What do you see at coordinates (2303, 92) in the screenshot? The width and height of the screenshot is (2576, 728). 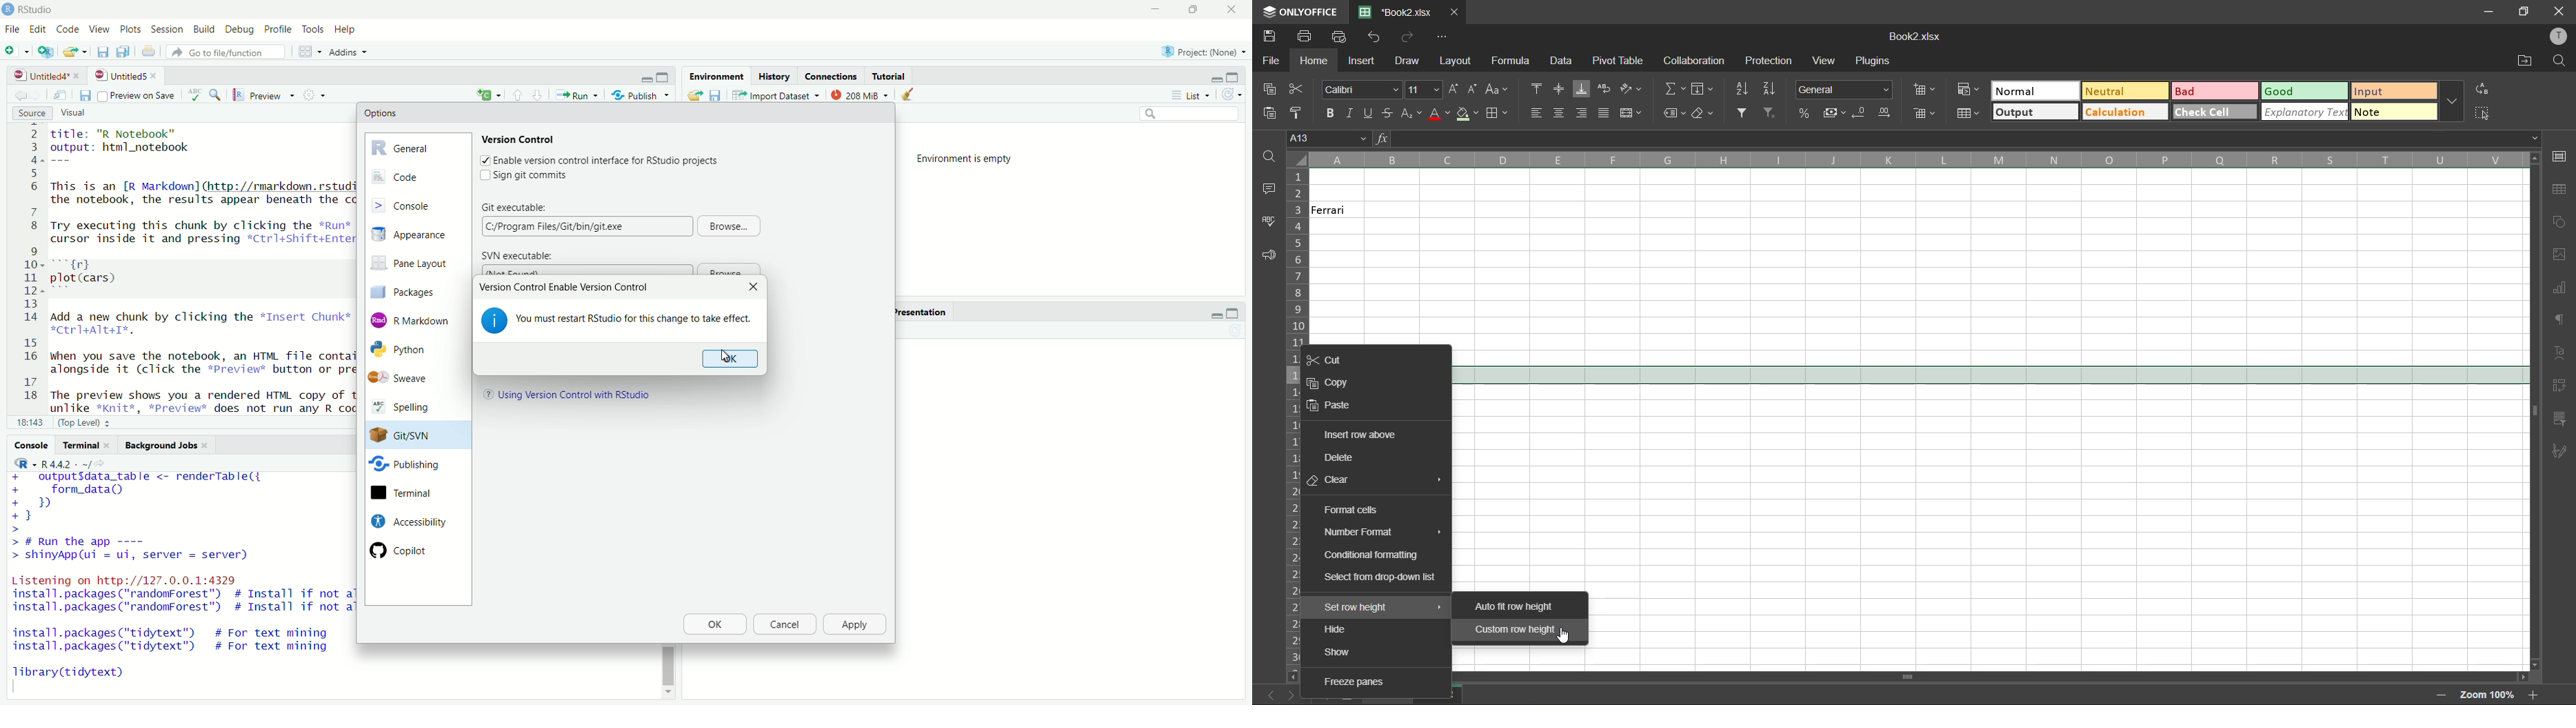 I see `good` at bounding box center [2303, 92].